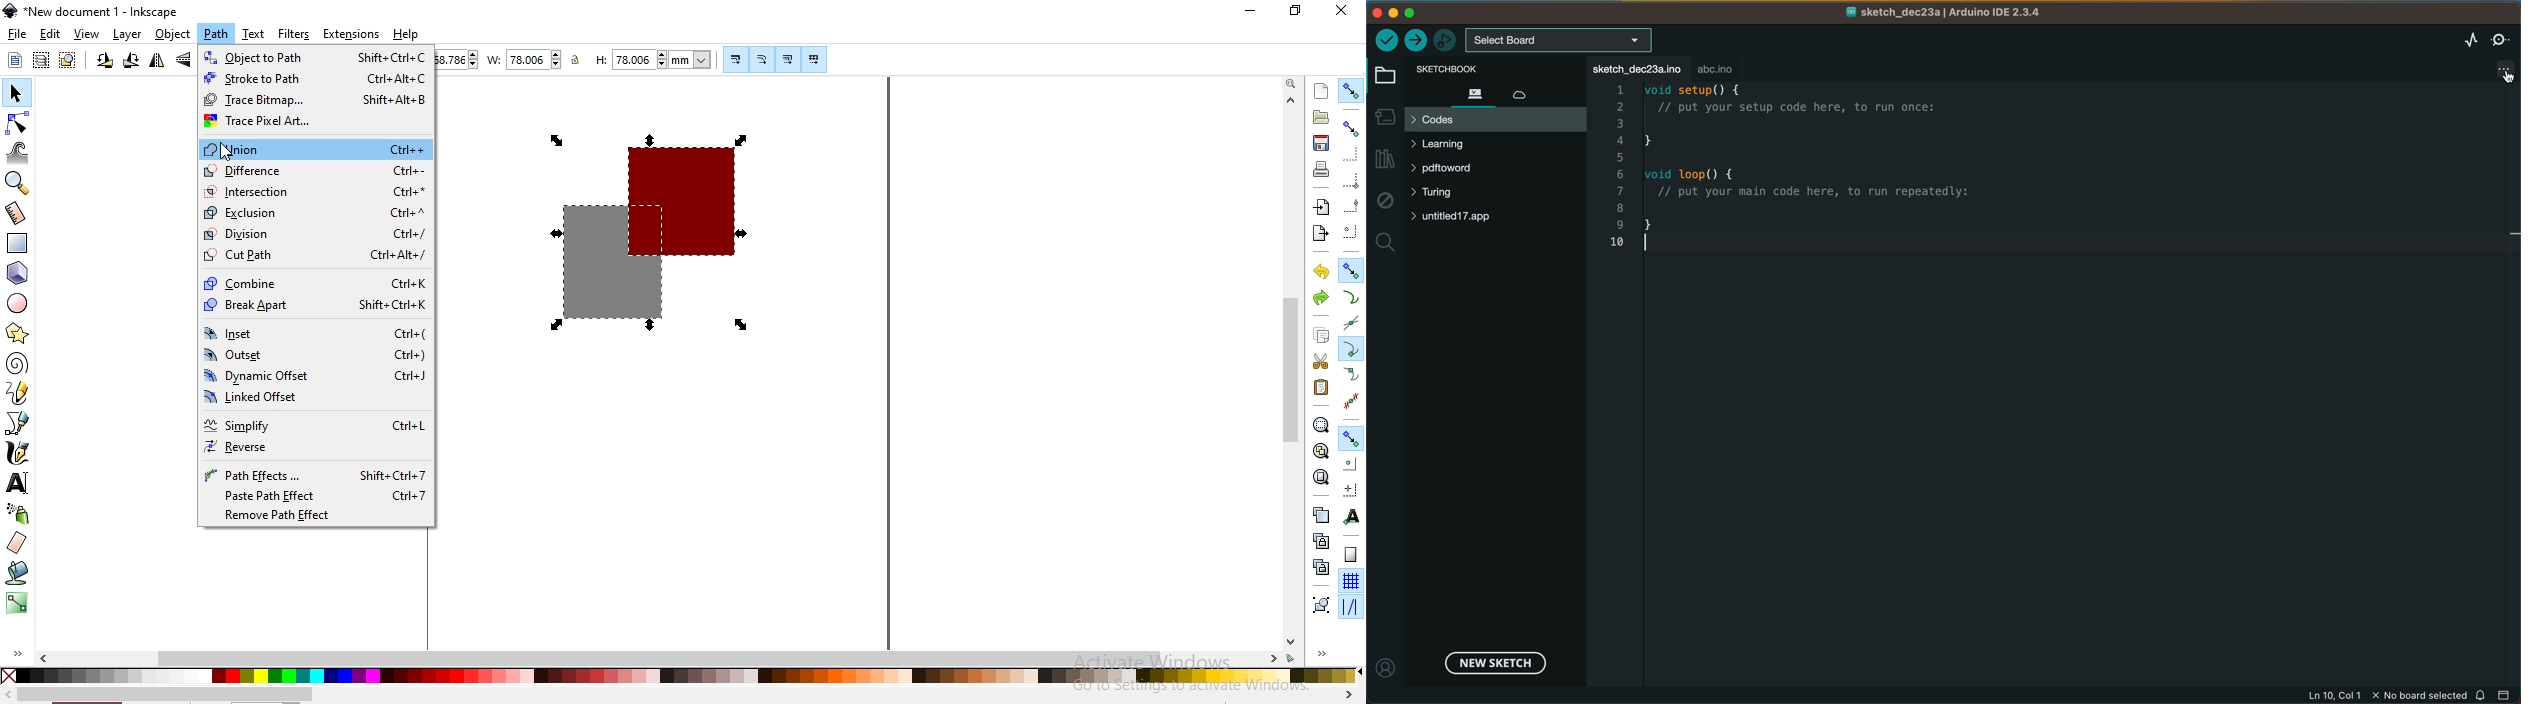  What do you see at coordinates (173, 34) in the screenshot?
I see `object` at bounding box center [173, 34].